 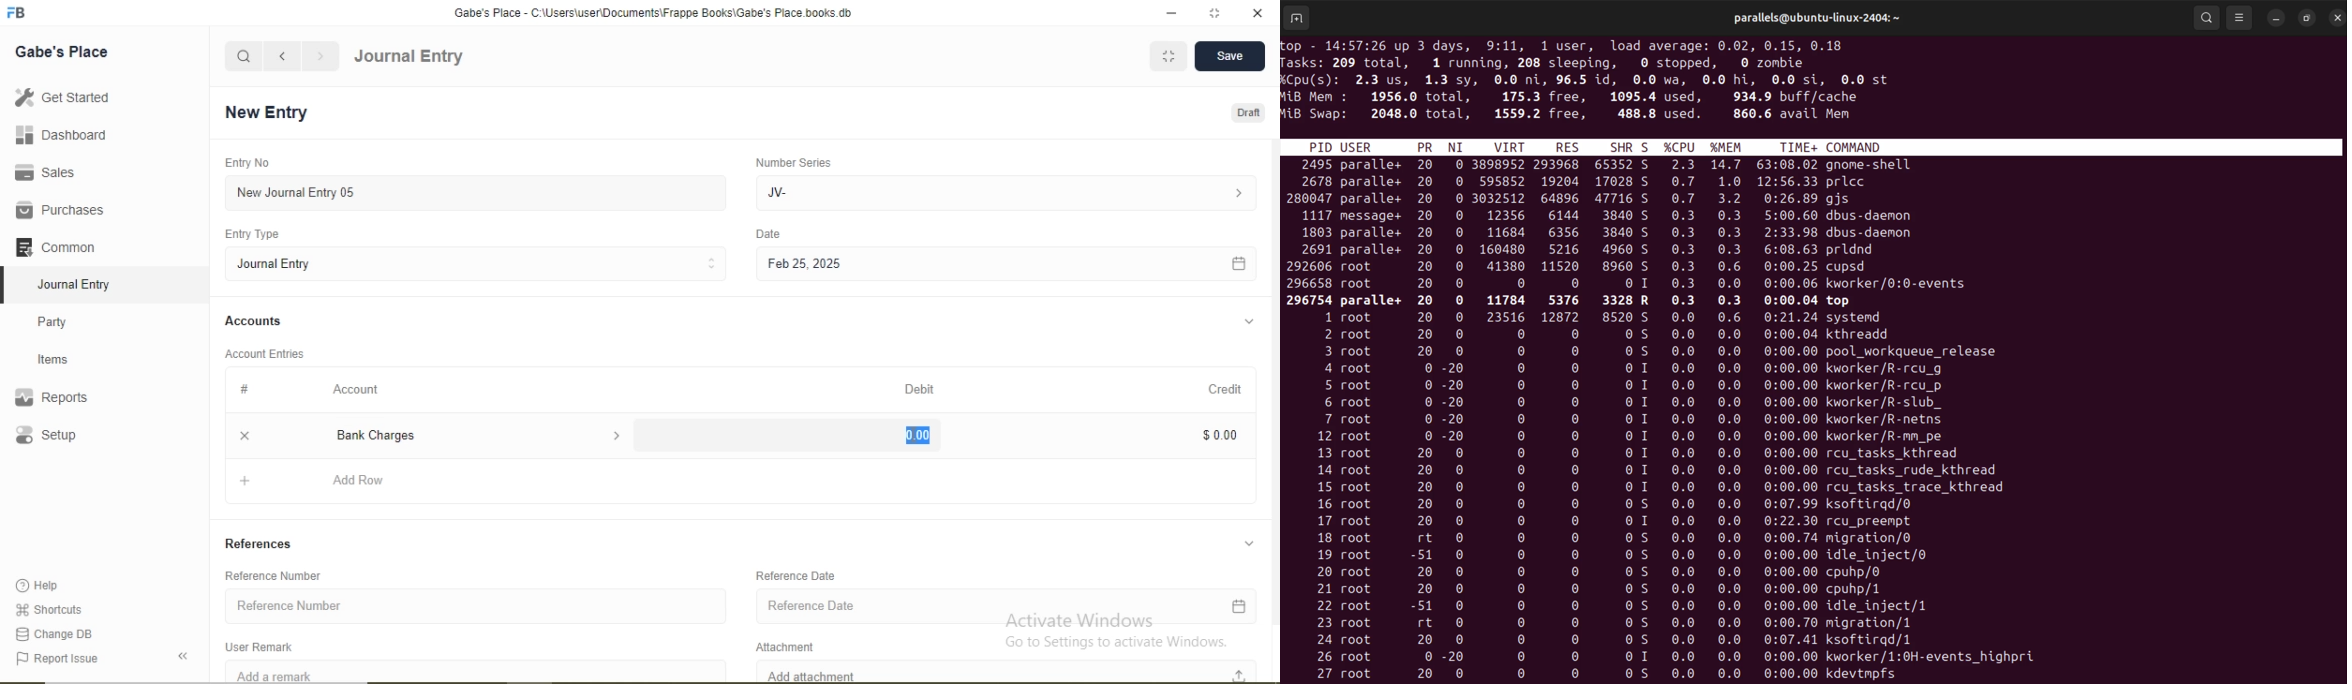 I want to click on Purchases, so click(x=60, y=210).